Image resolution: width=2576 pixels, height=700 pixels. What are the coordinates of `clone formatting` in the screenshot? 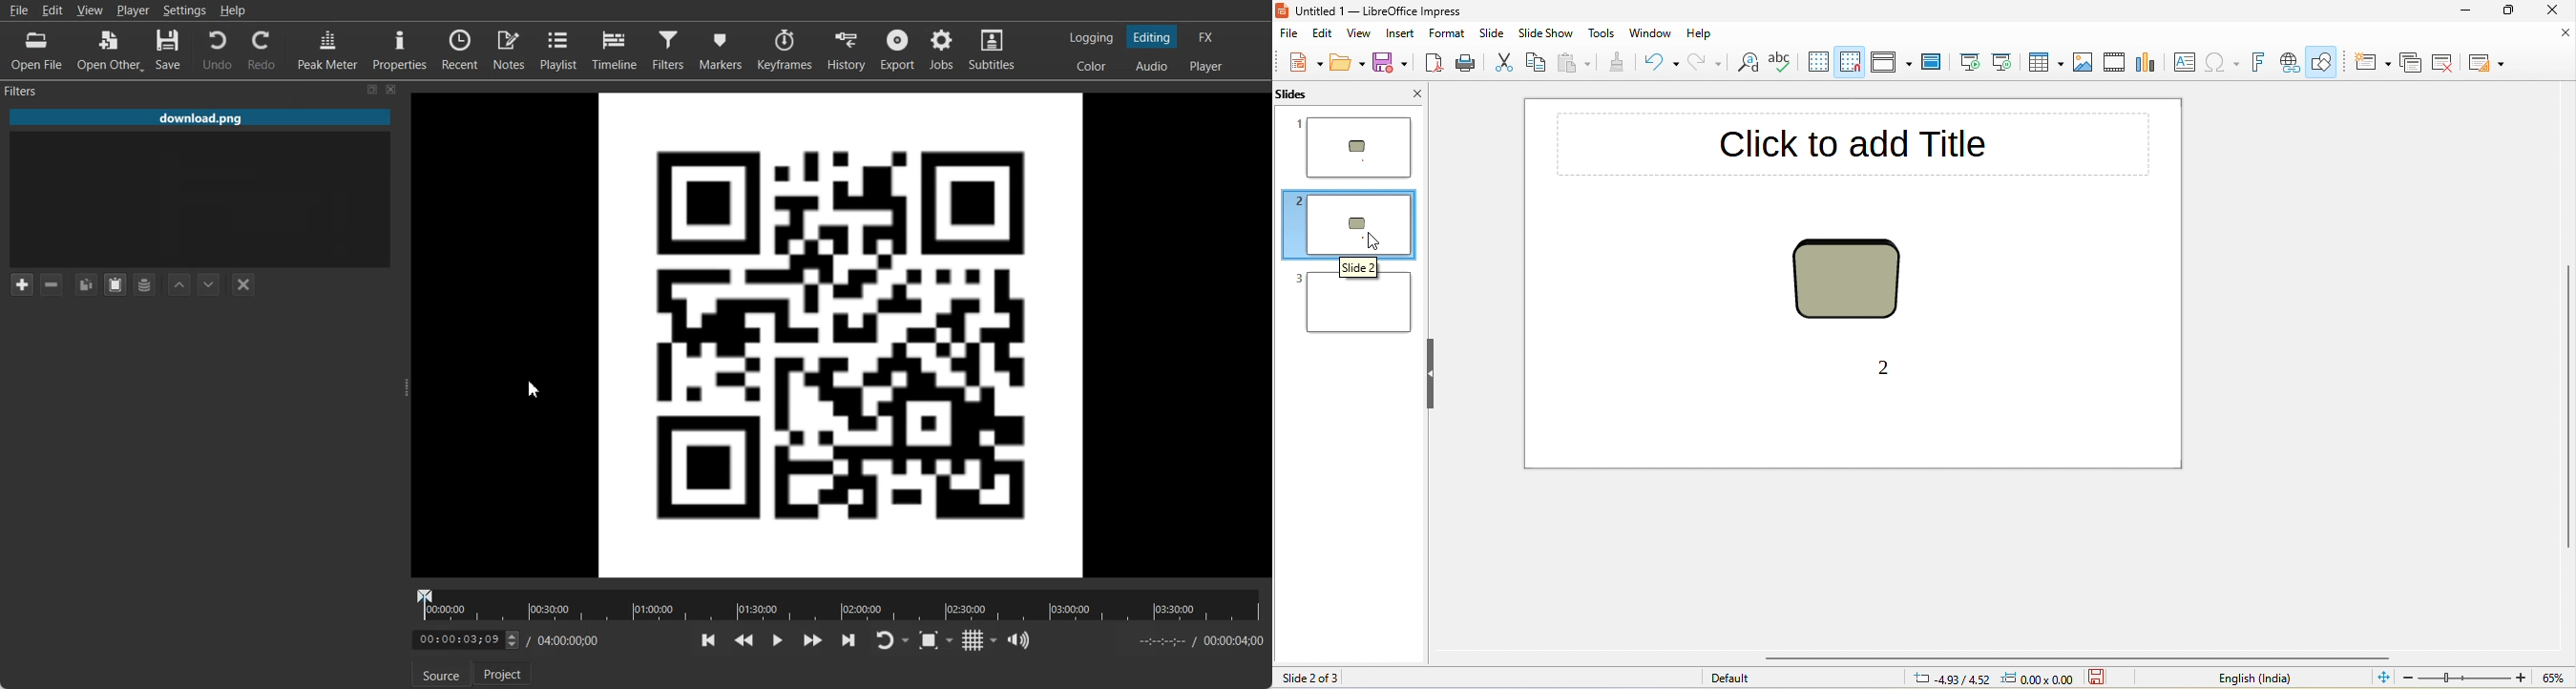 It's located at (1620, 65).